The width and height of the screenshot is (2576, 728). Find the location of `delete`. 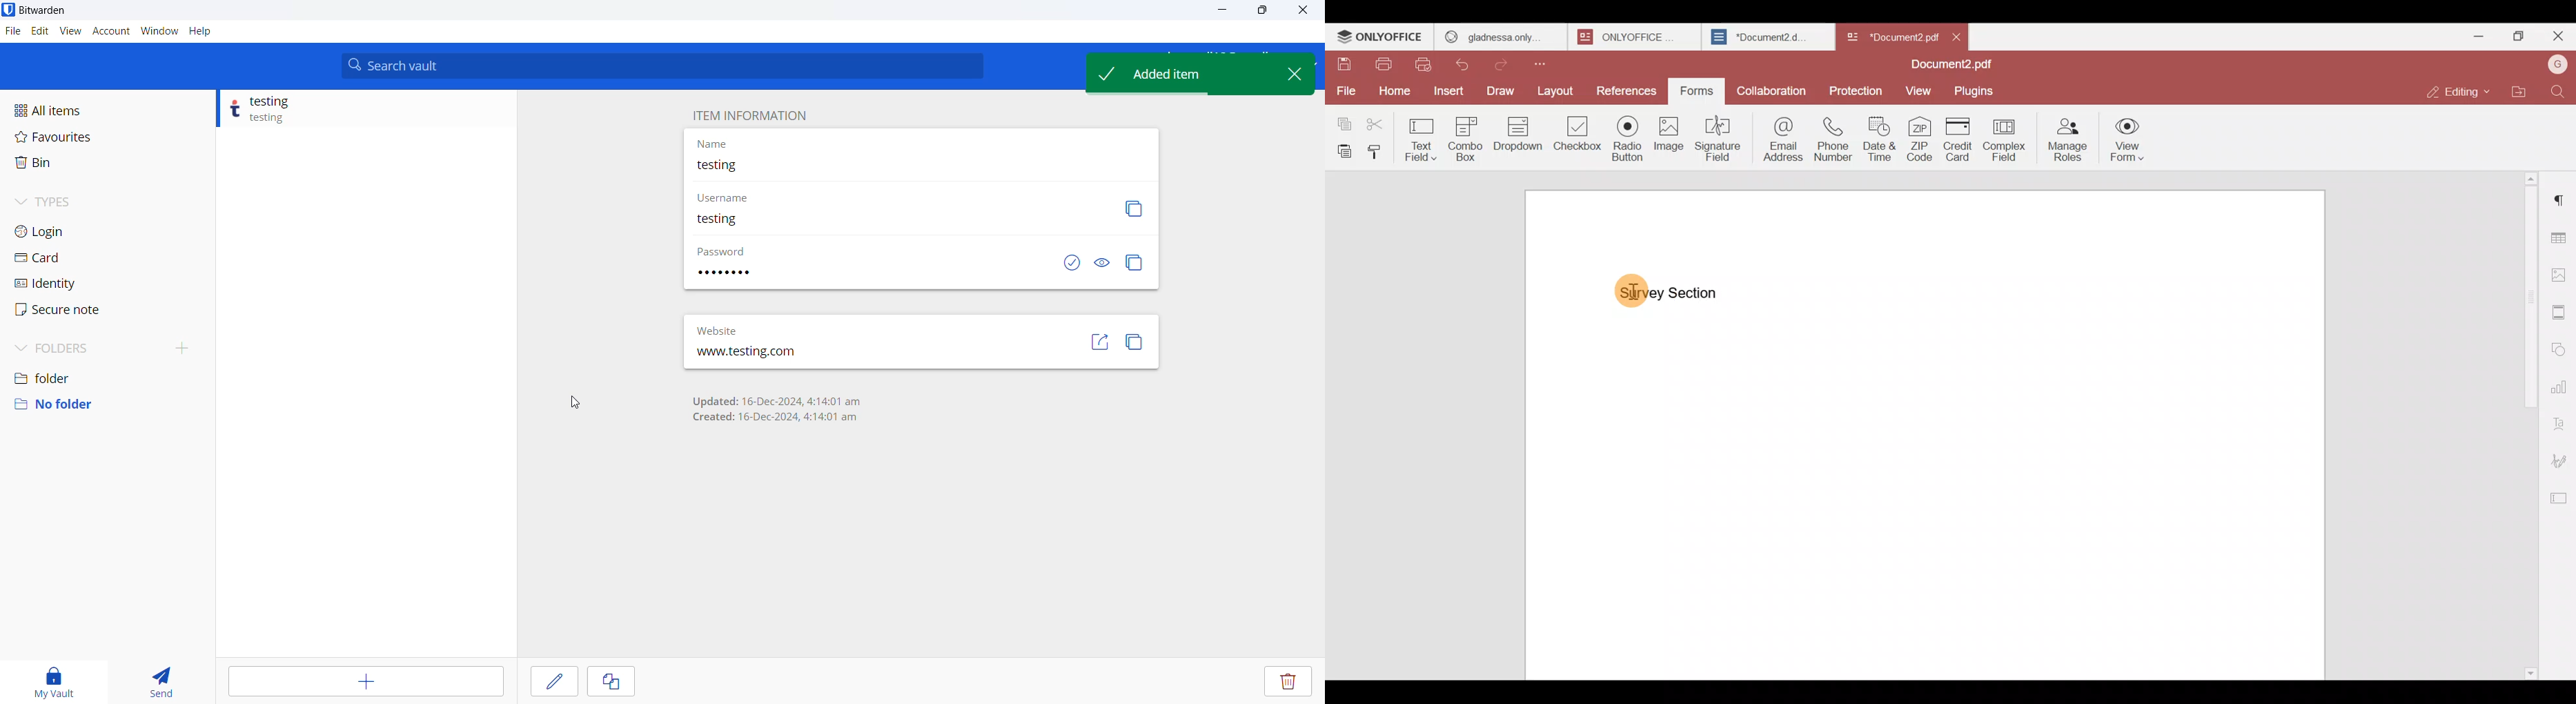

delete is located at coordinates (1289, 681).